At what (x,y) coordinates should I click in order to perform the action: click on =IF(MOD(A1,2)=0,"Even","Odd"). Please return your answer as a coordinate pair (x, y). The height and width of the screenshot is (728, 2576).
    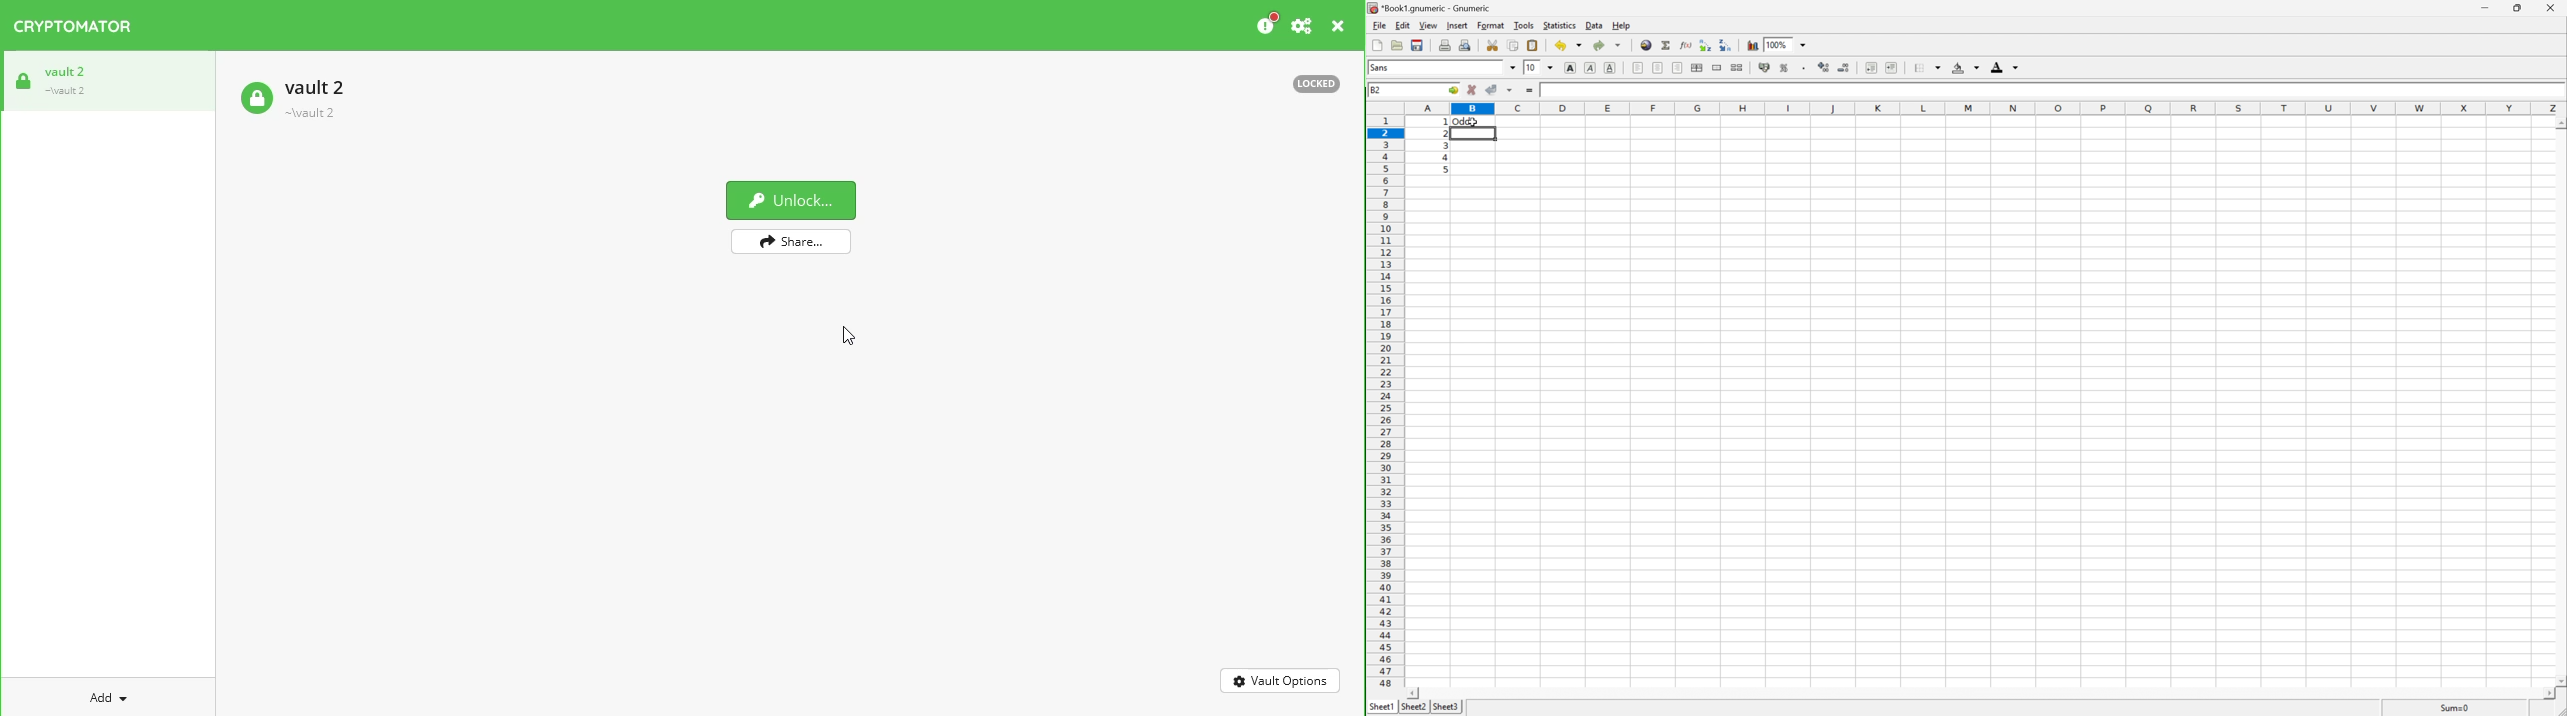
    Looking at the image, I should click on (1604, 91).